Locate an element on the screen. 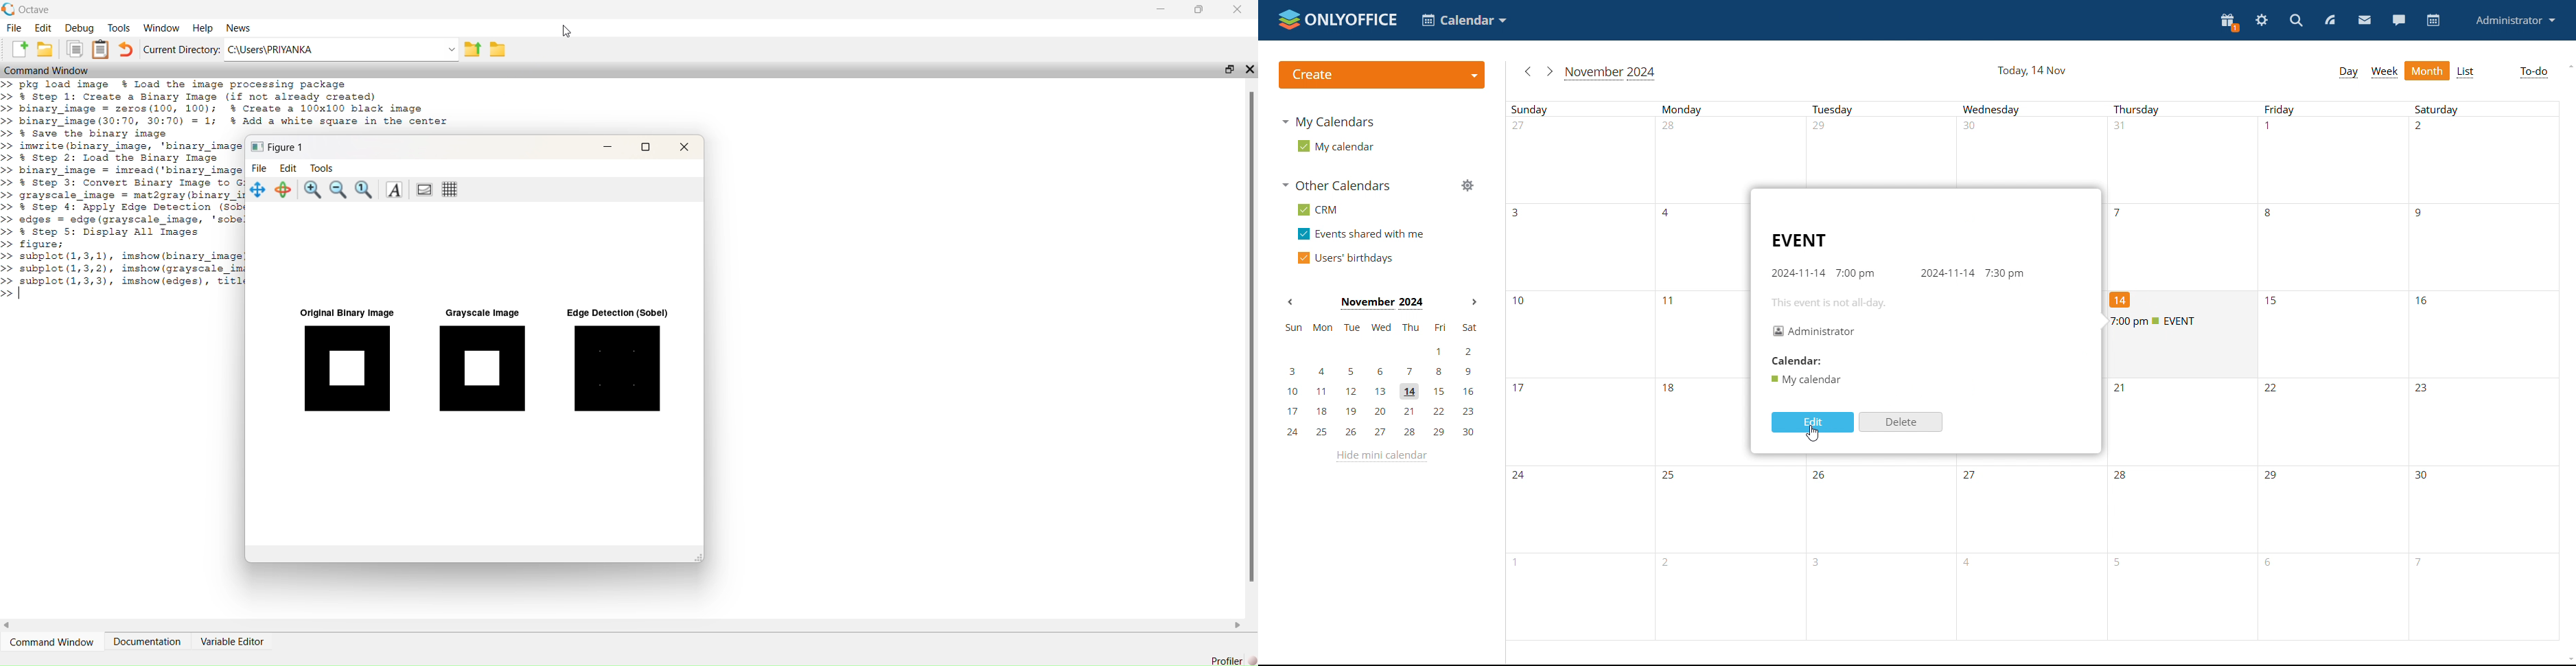  subplot (1,3,3), imshow(edges), titl is located at coordinates (133, 282).